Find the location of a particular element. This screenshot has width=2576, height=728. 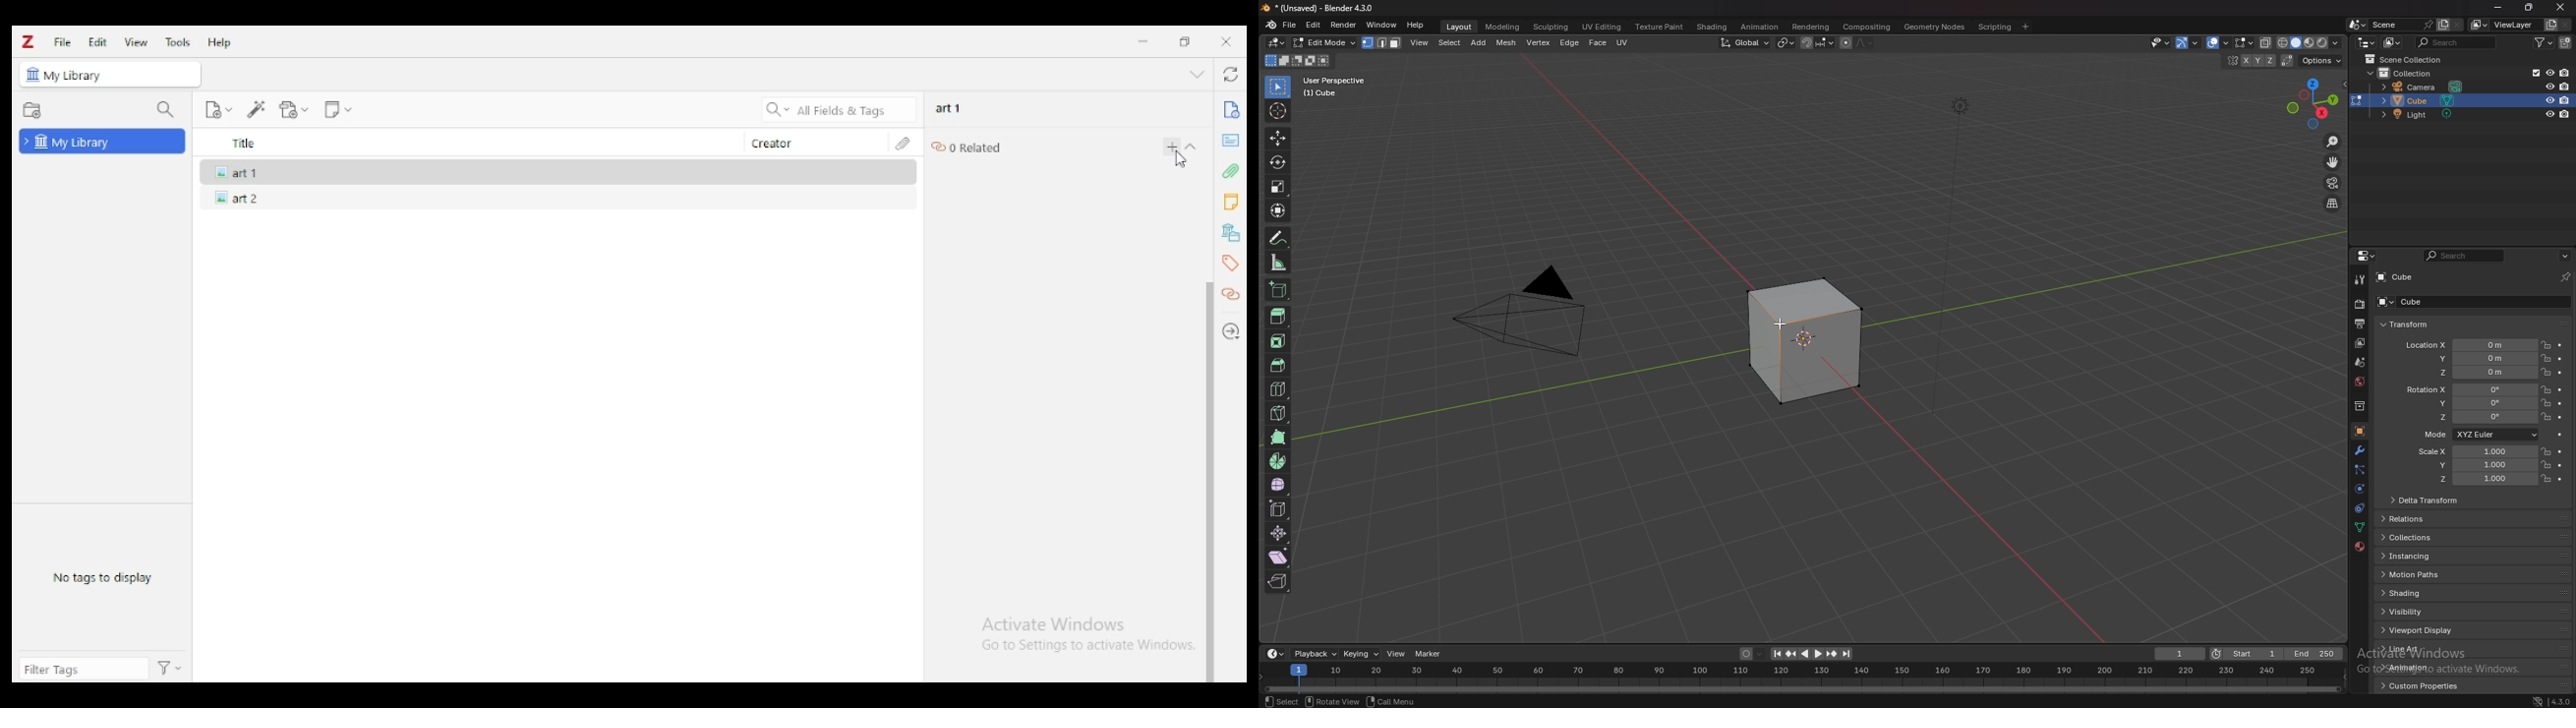

0 related is located at coordinates (967, 147).